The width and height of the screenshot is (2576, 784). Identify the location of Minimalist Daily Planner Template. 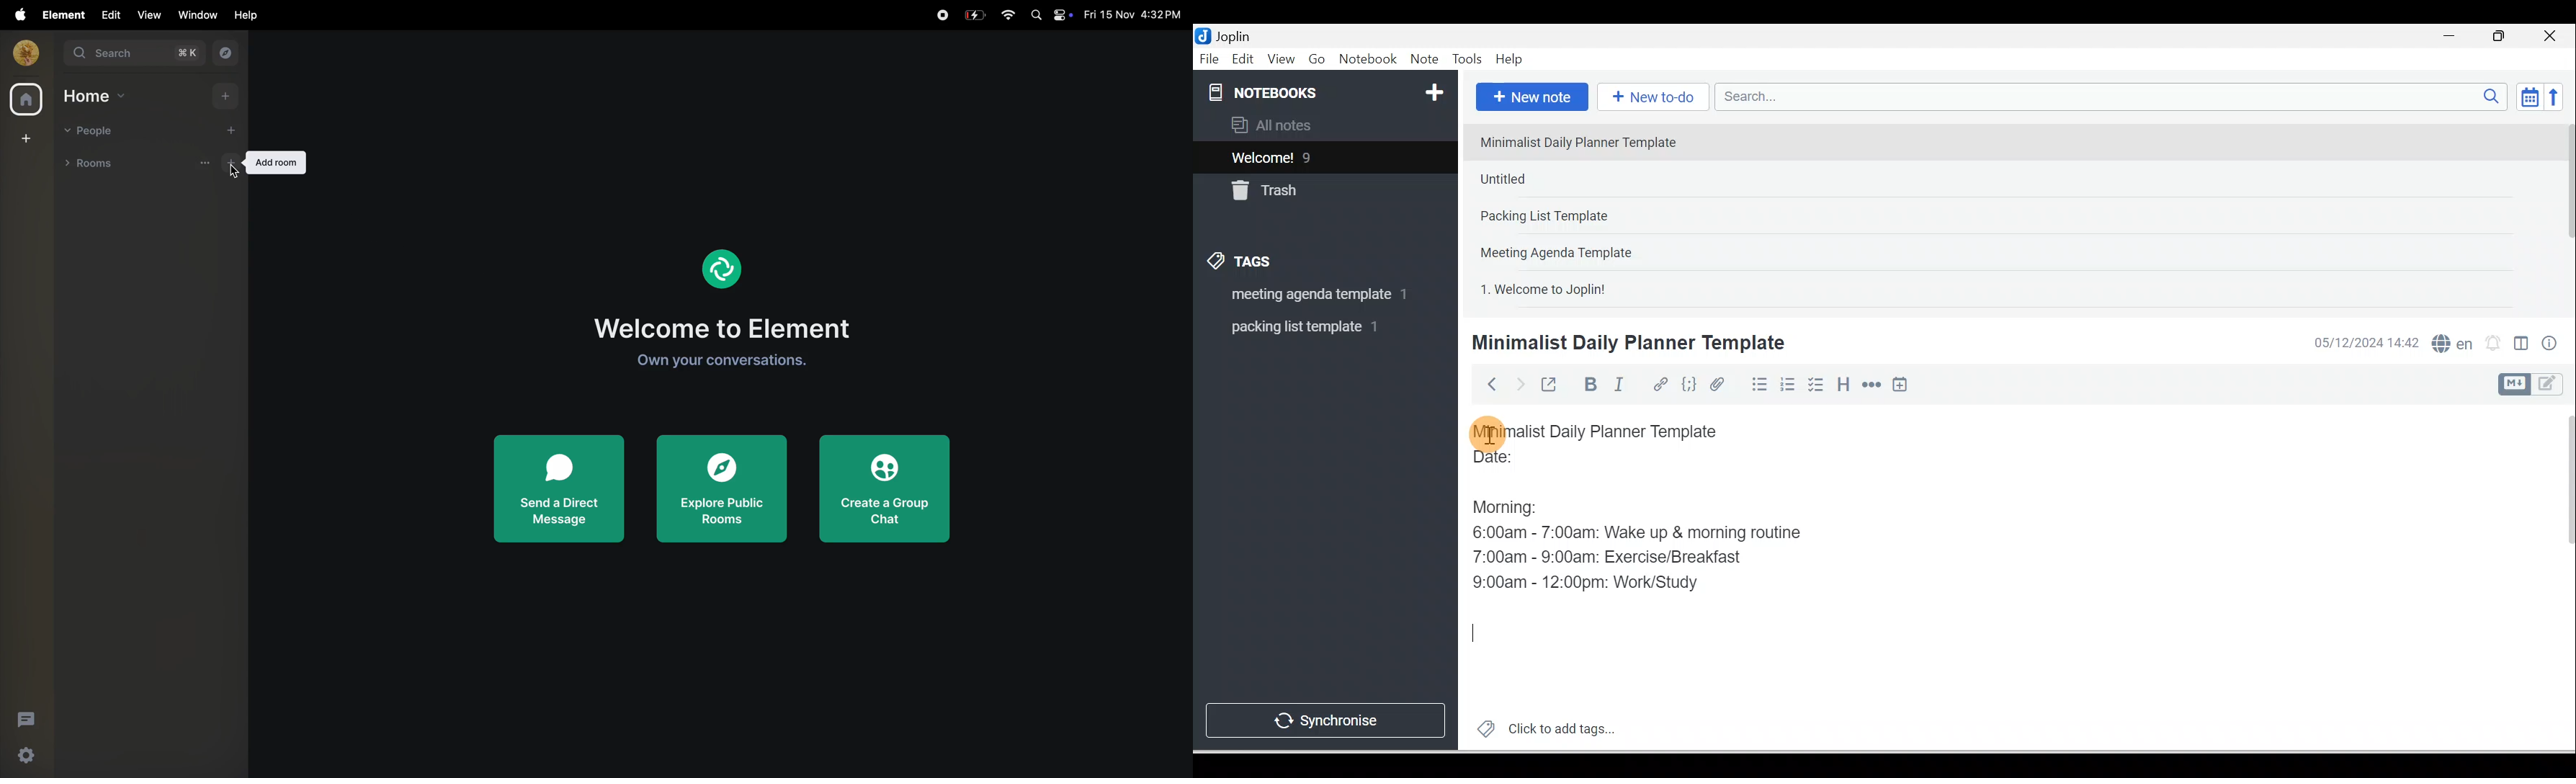
(1626, 343).